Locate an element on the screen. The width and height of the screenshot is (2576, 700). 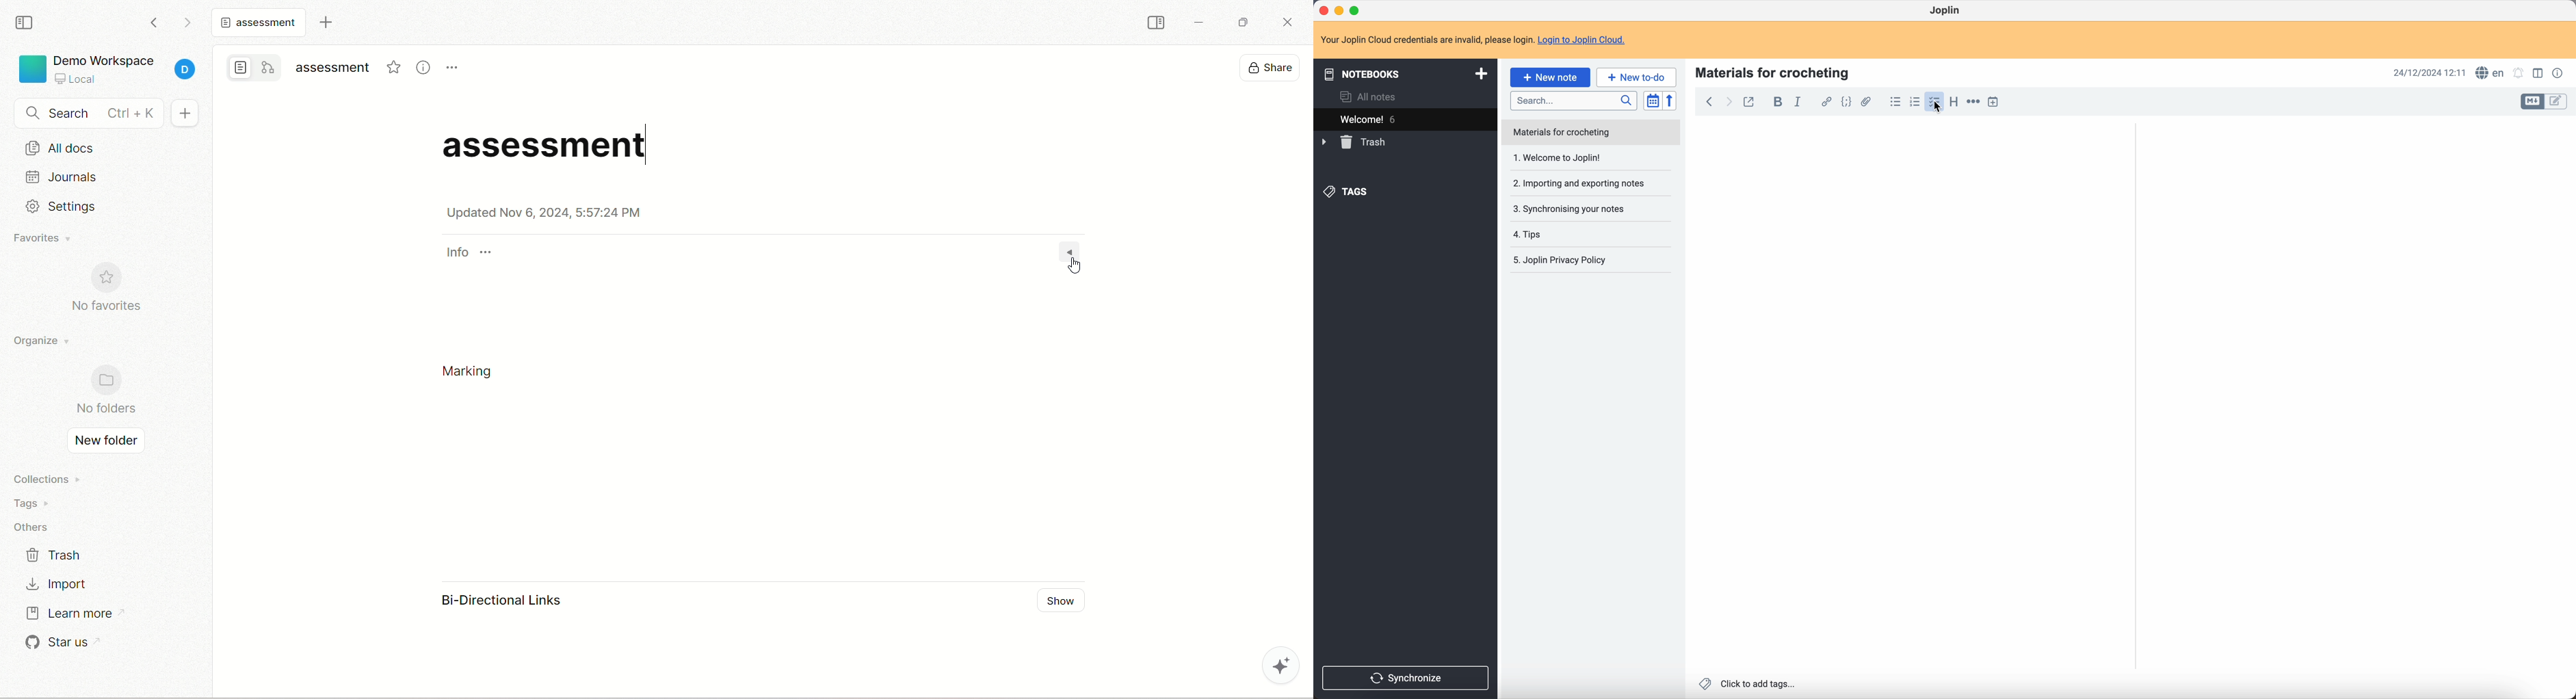
note properties is located at coordinates (2559, 73).